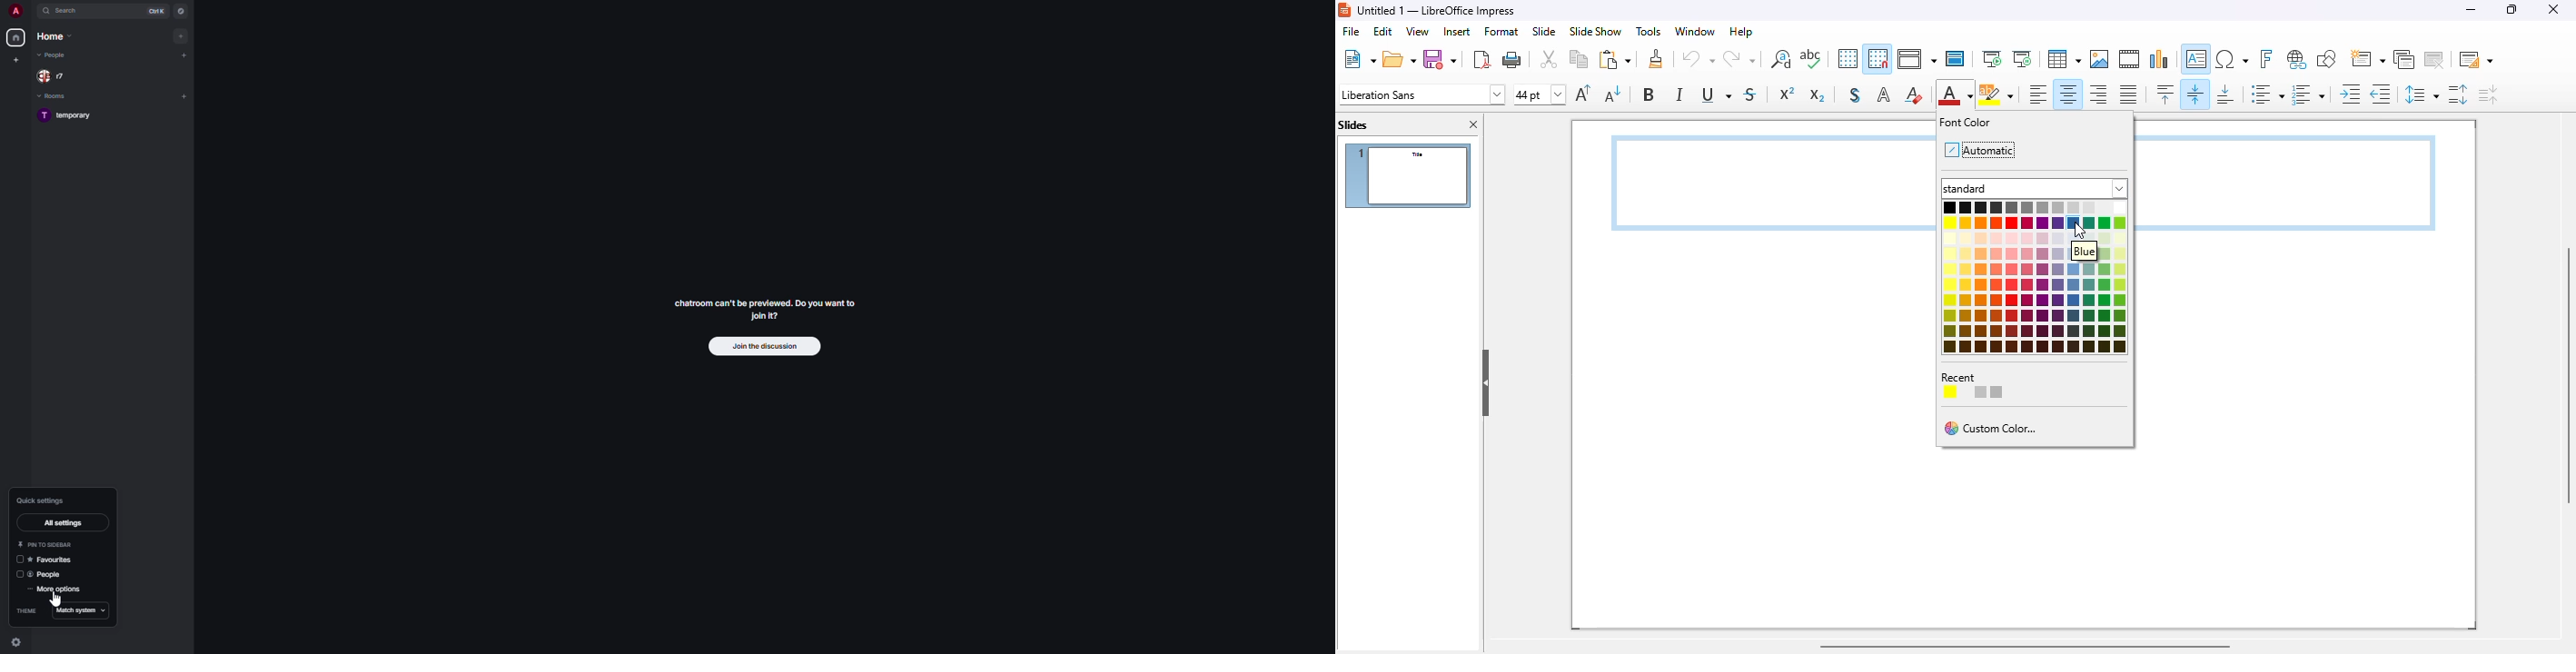 This screenshot has height=672, width=2576. Describe the element at coordinates (2067, 94) in the screenshot. I see `align center` at that location.